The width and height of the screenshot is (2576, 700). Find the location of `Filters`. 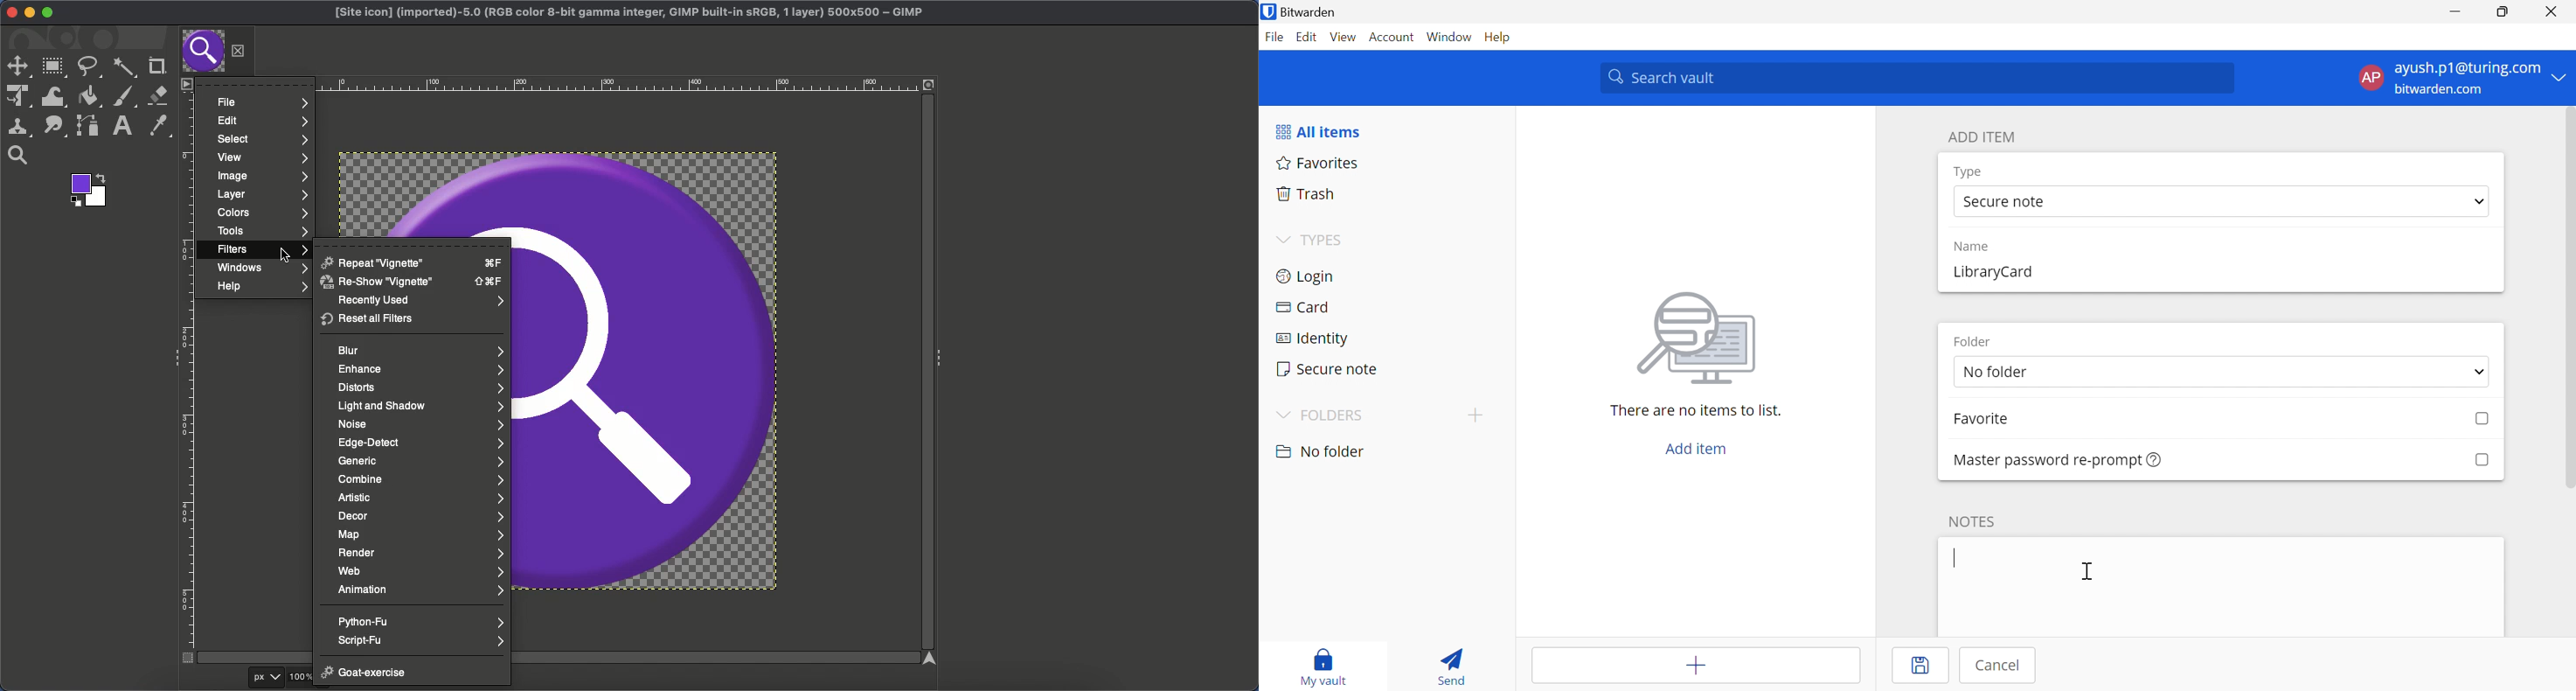

Filters is located at coordinates (260, 249).